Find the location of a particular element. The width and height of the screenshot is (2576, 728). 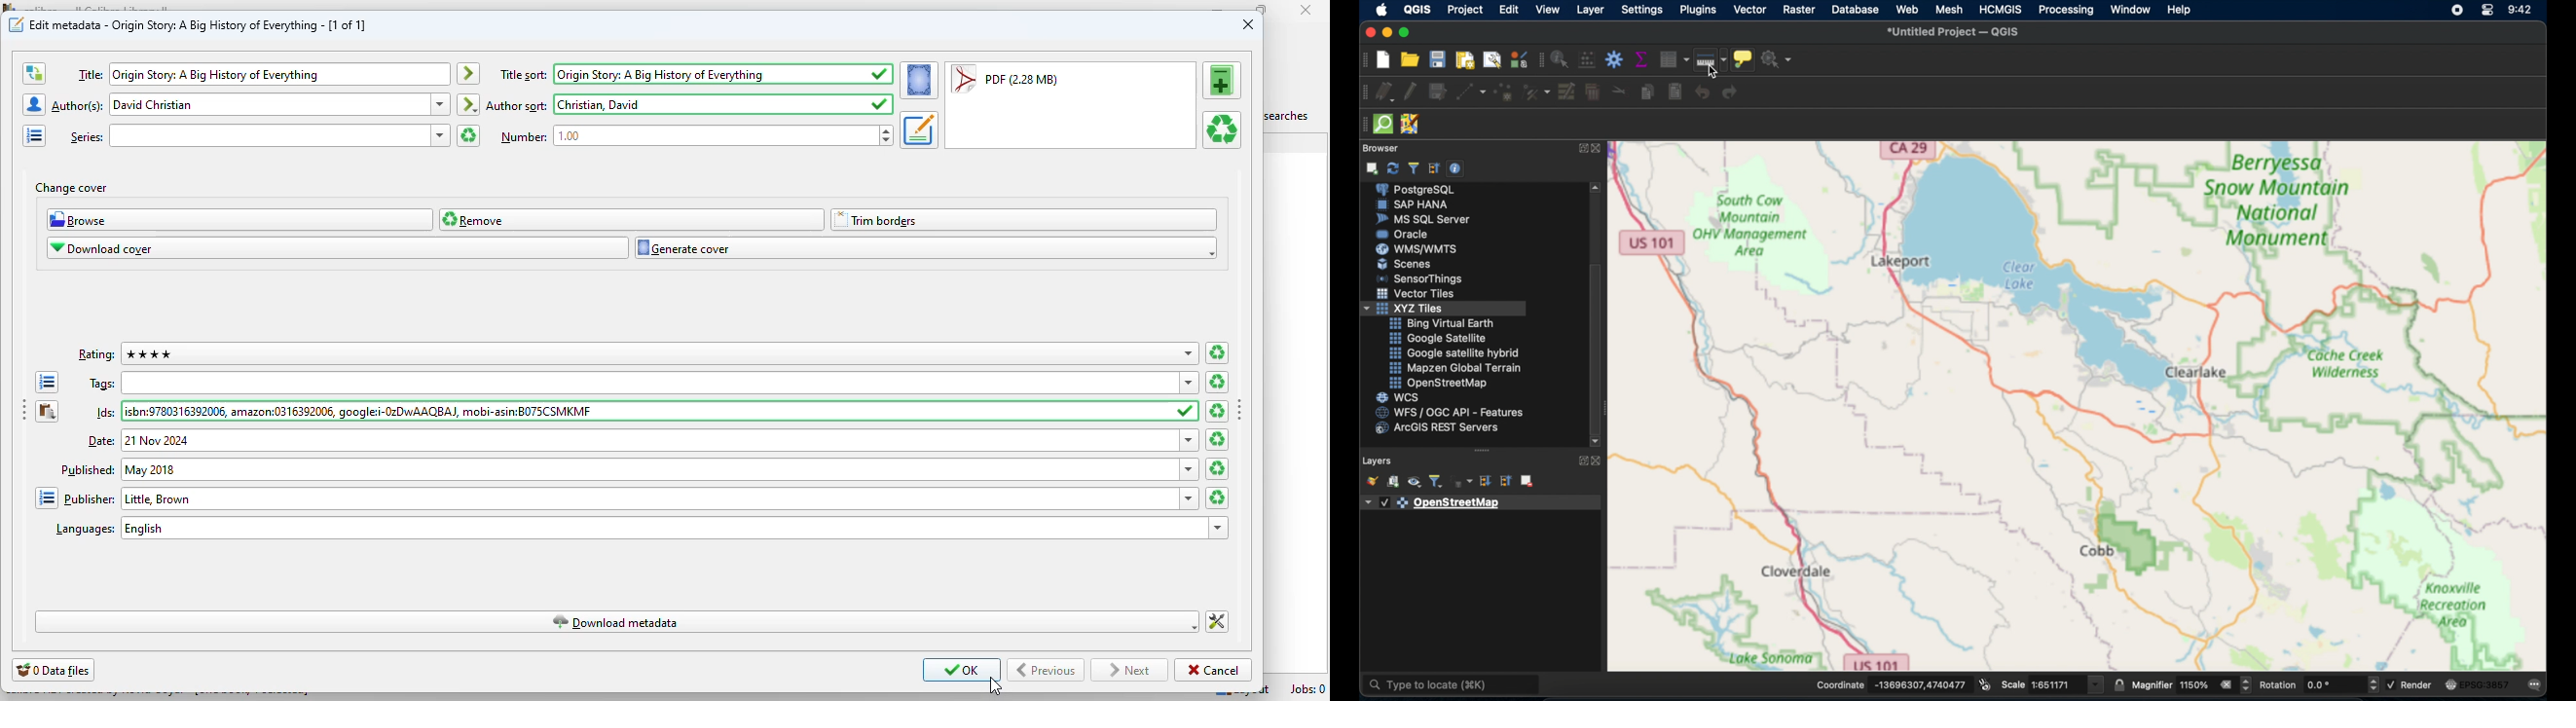

dropdown is located at coordinates (441, 104).